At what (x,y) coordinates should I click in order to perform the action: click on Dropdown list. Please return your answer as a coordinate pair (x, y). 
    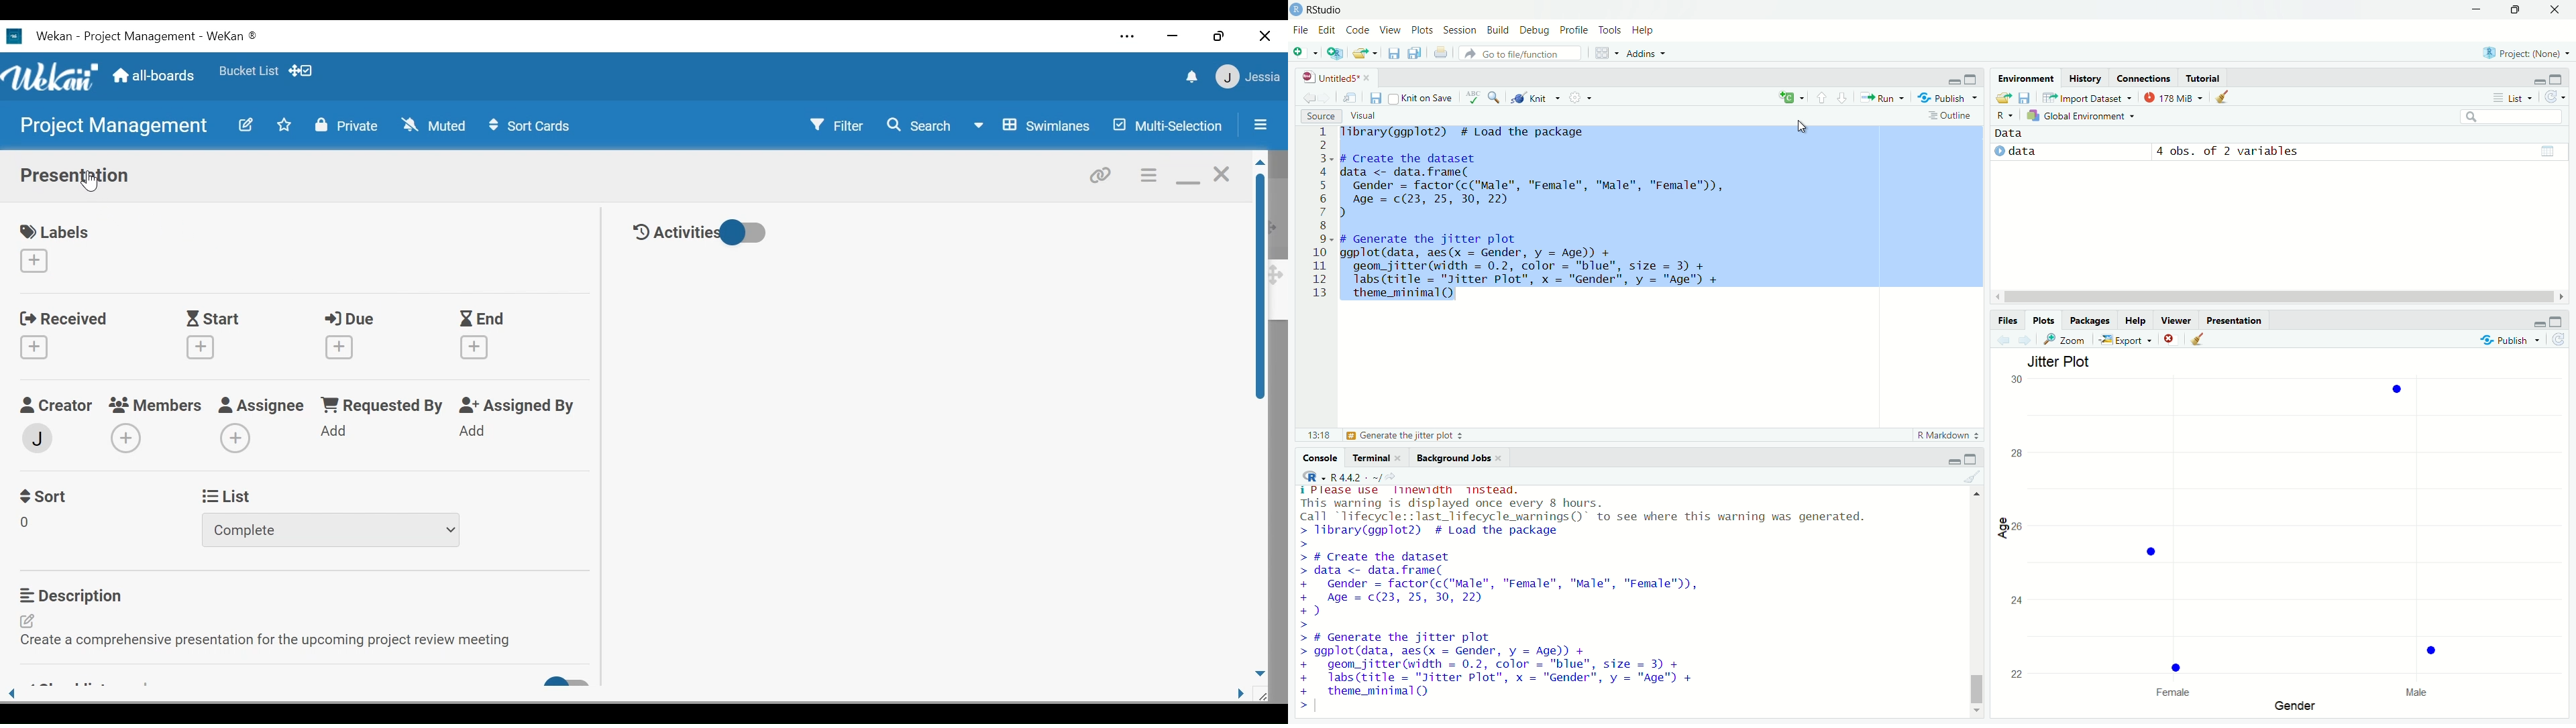
    Looking at the image, I should click on (328, 530).